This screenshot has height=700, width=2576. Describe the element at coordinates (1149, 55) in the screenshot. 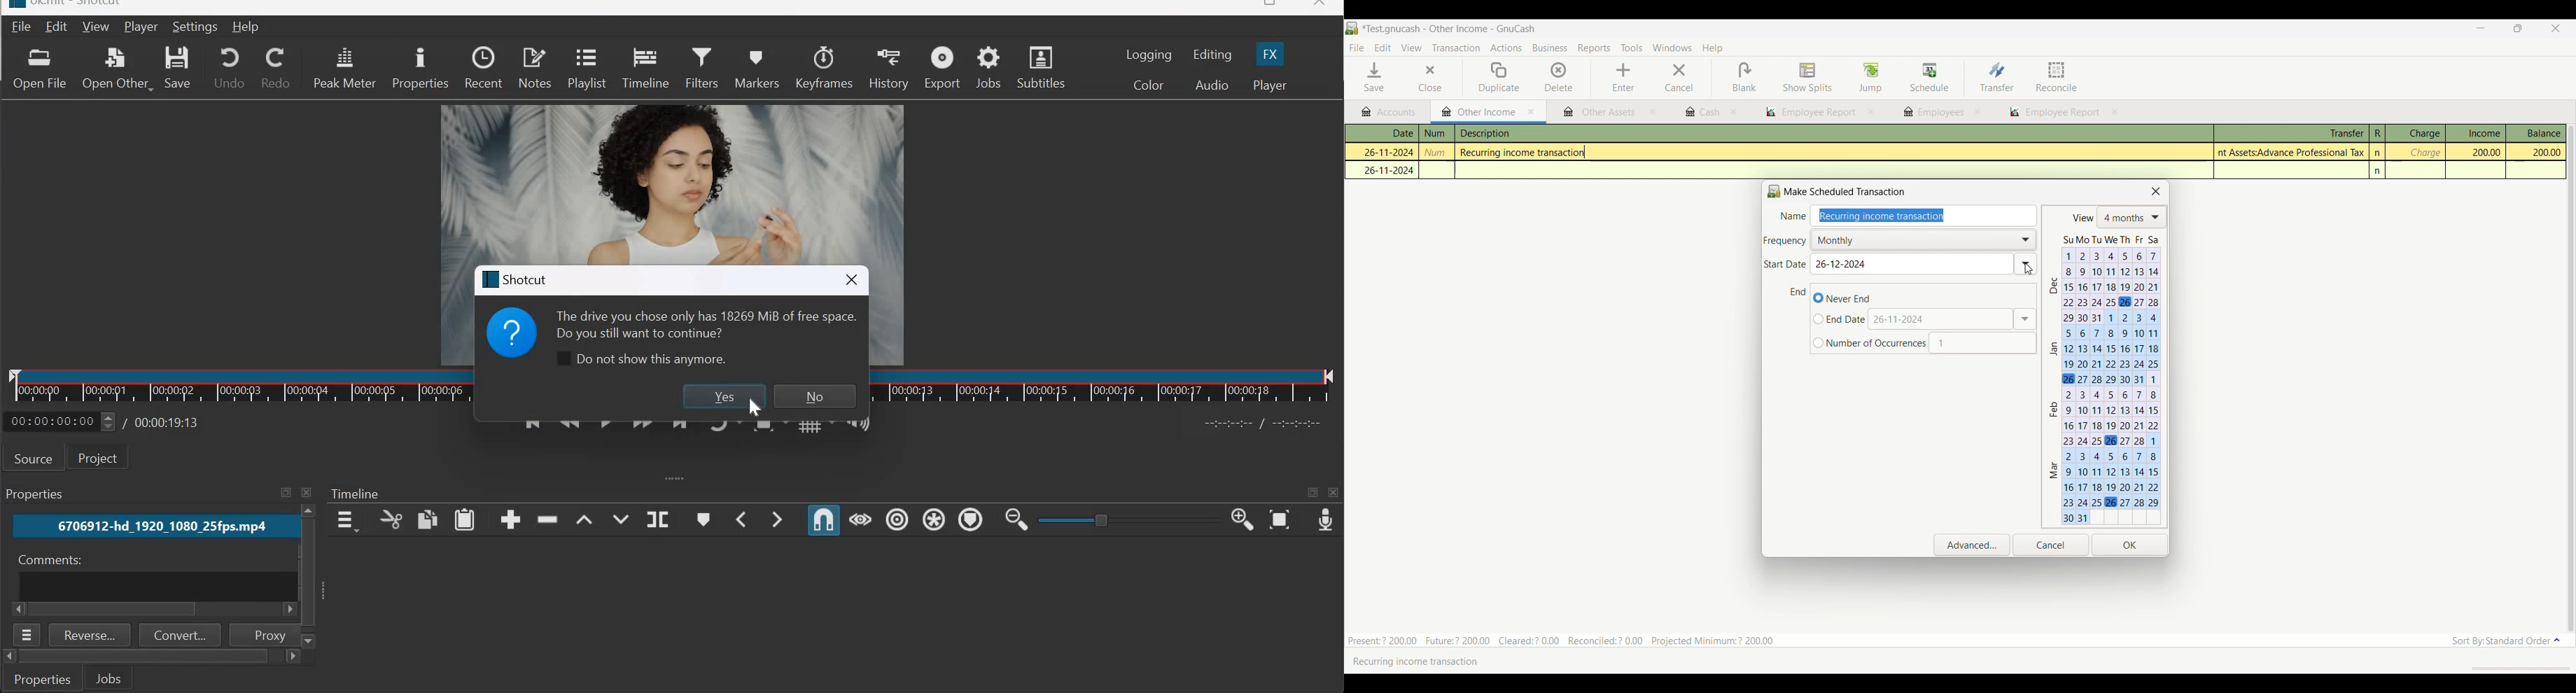

I see `Logging` at that location.